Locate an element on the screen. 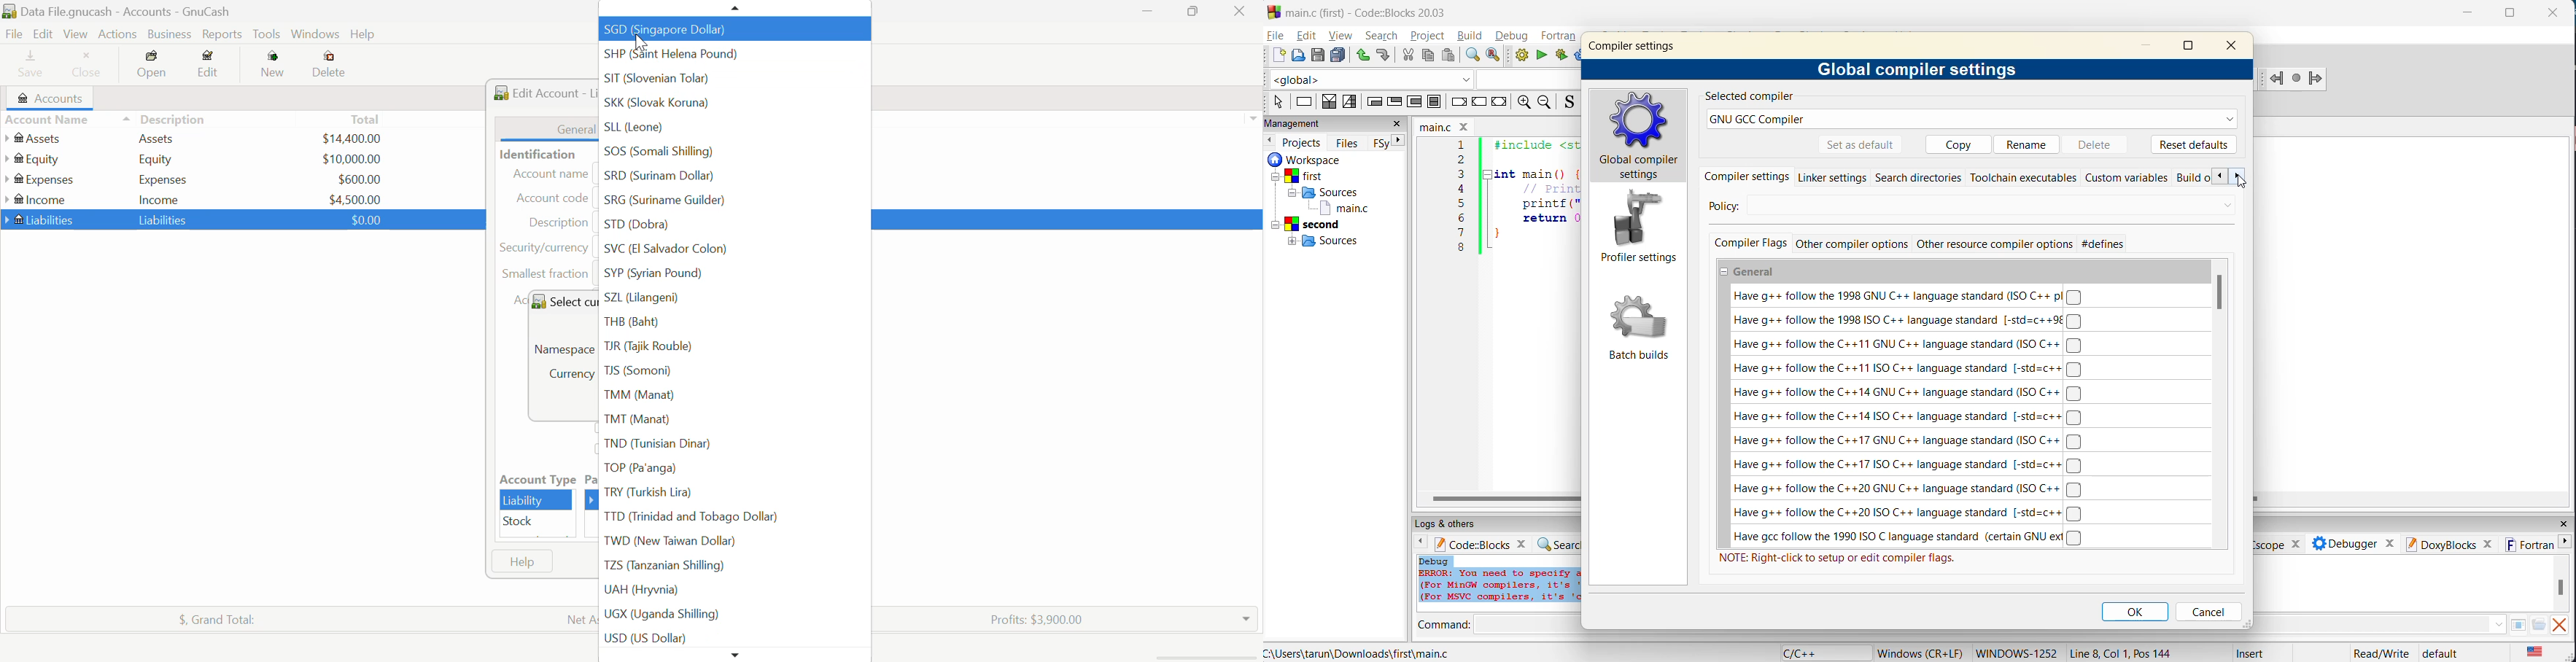  UAH is located at coordinates (733, 590).